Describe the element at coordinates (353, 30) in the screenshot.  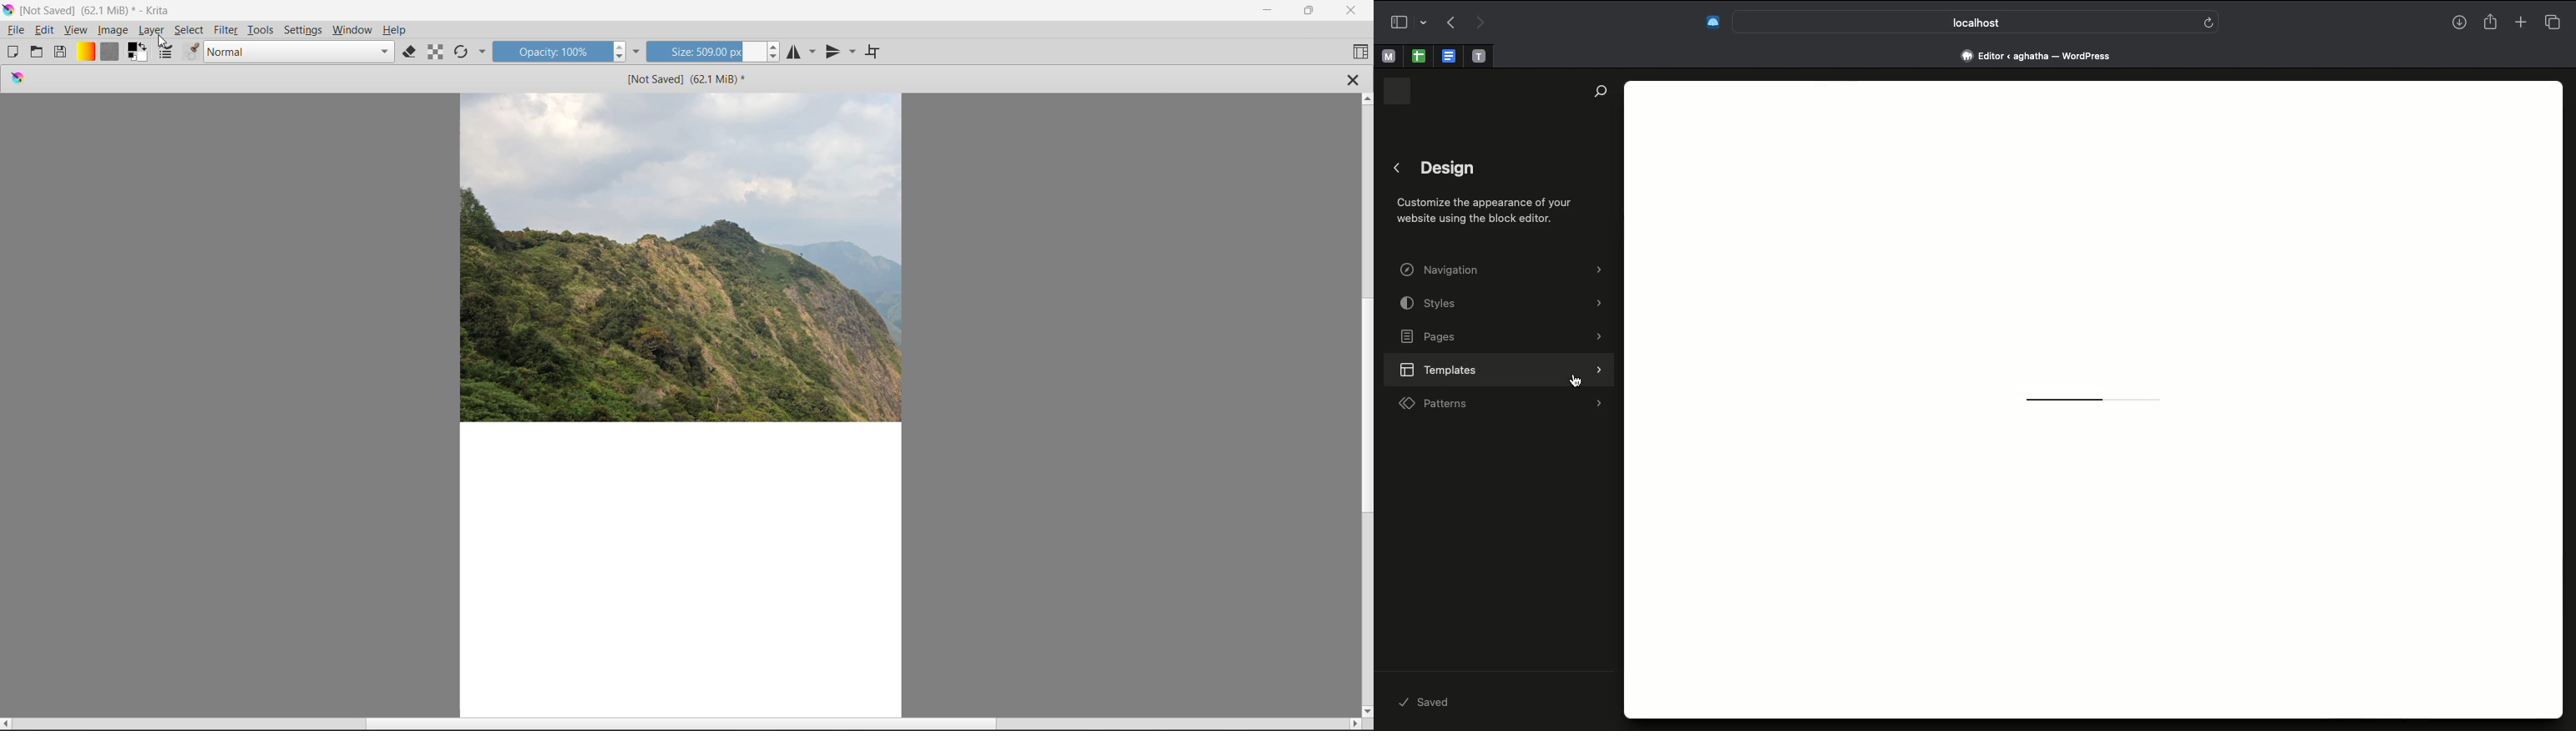
I see `Windows` at that location.